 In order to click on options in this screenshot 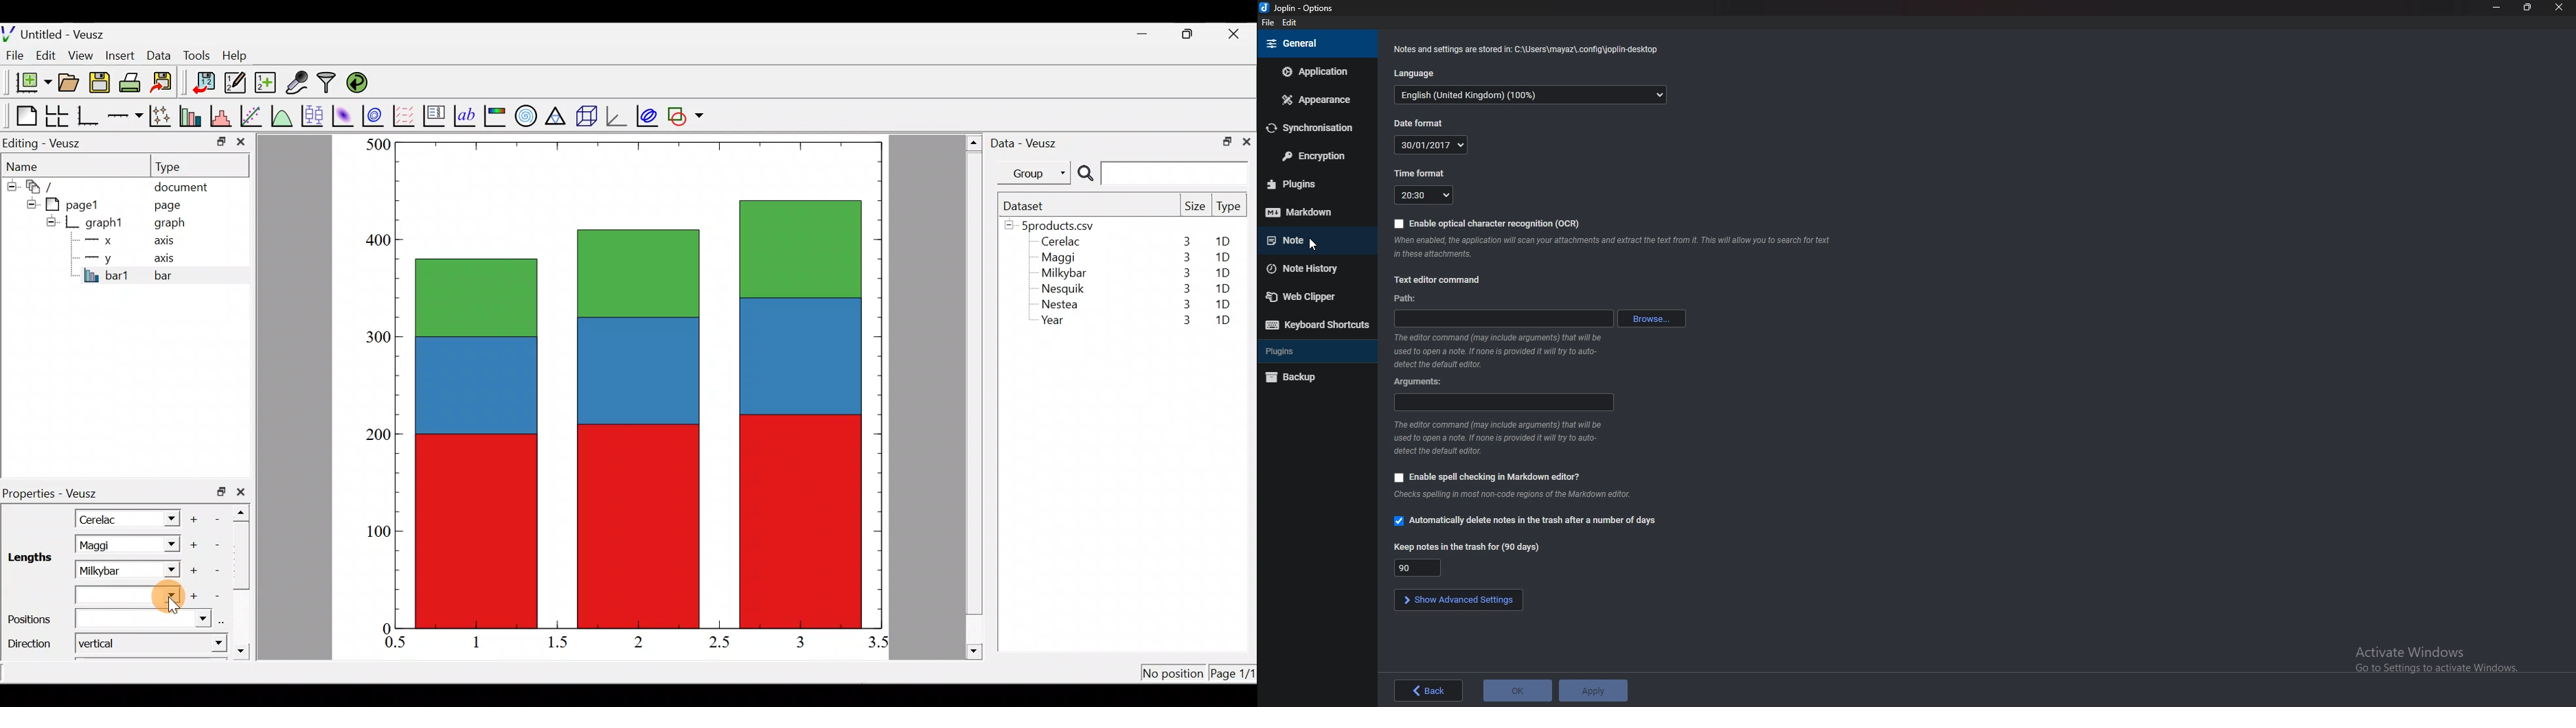, I will do `click(1303, 8)`.